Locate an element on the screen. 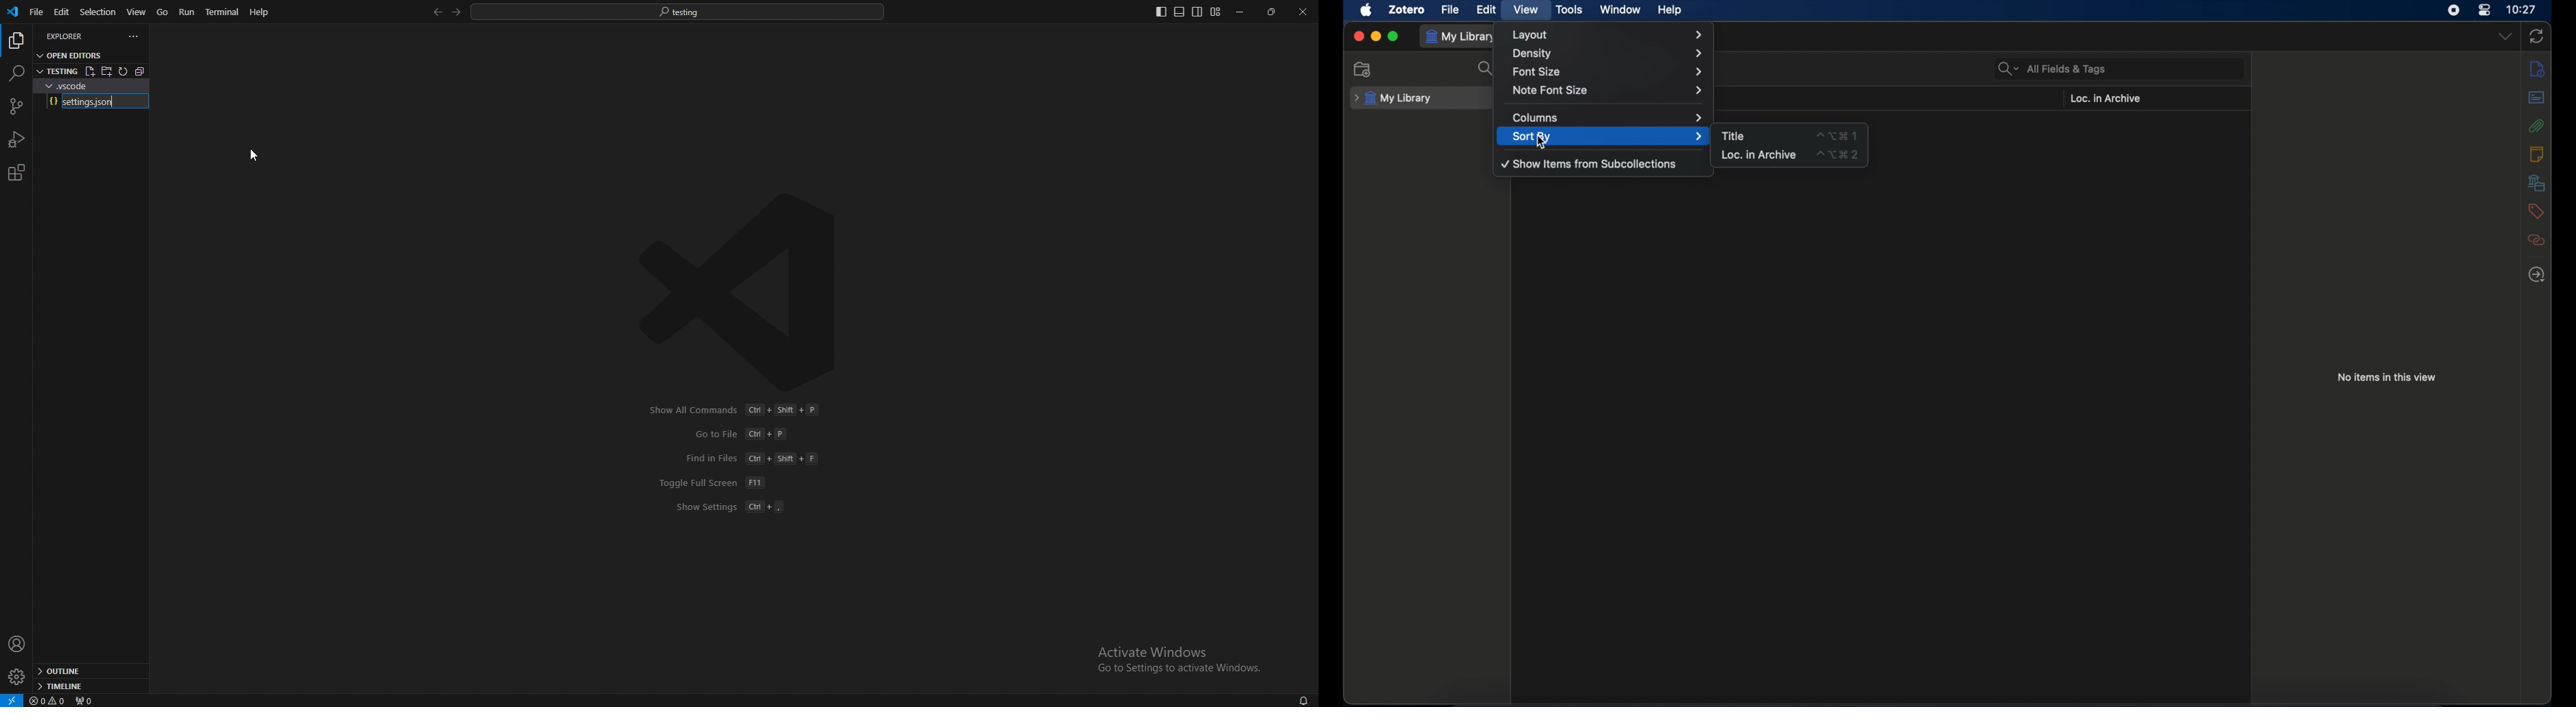  layout is located at coordinates (1608, 35).